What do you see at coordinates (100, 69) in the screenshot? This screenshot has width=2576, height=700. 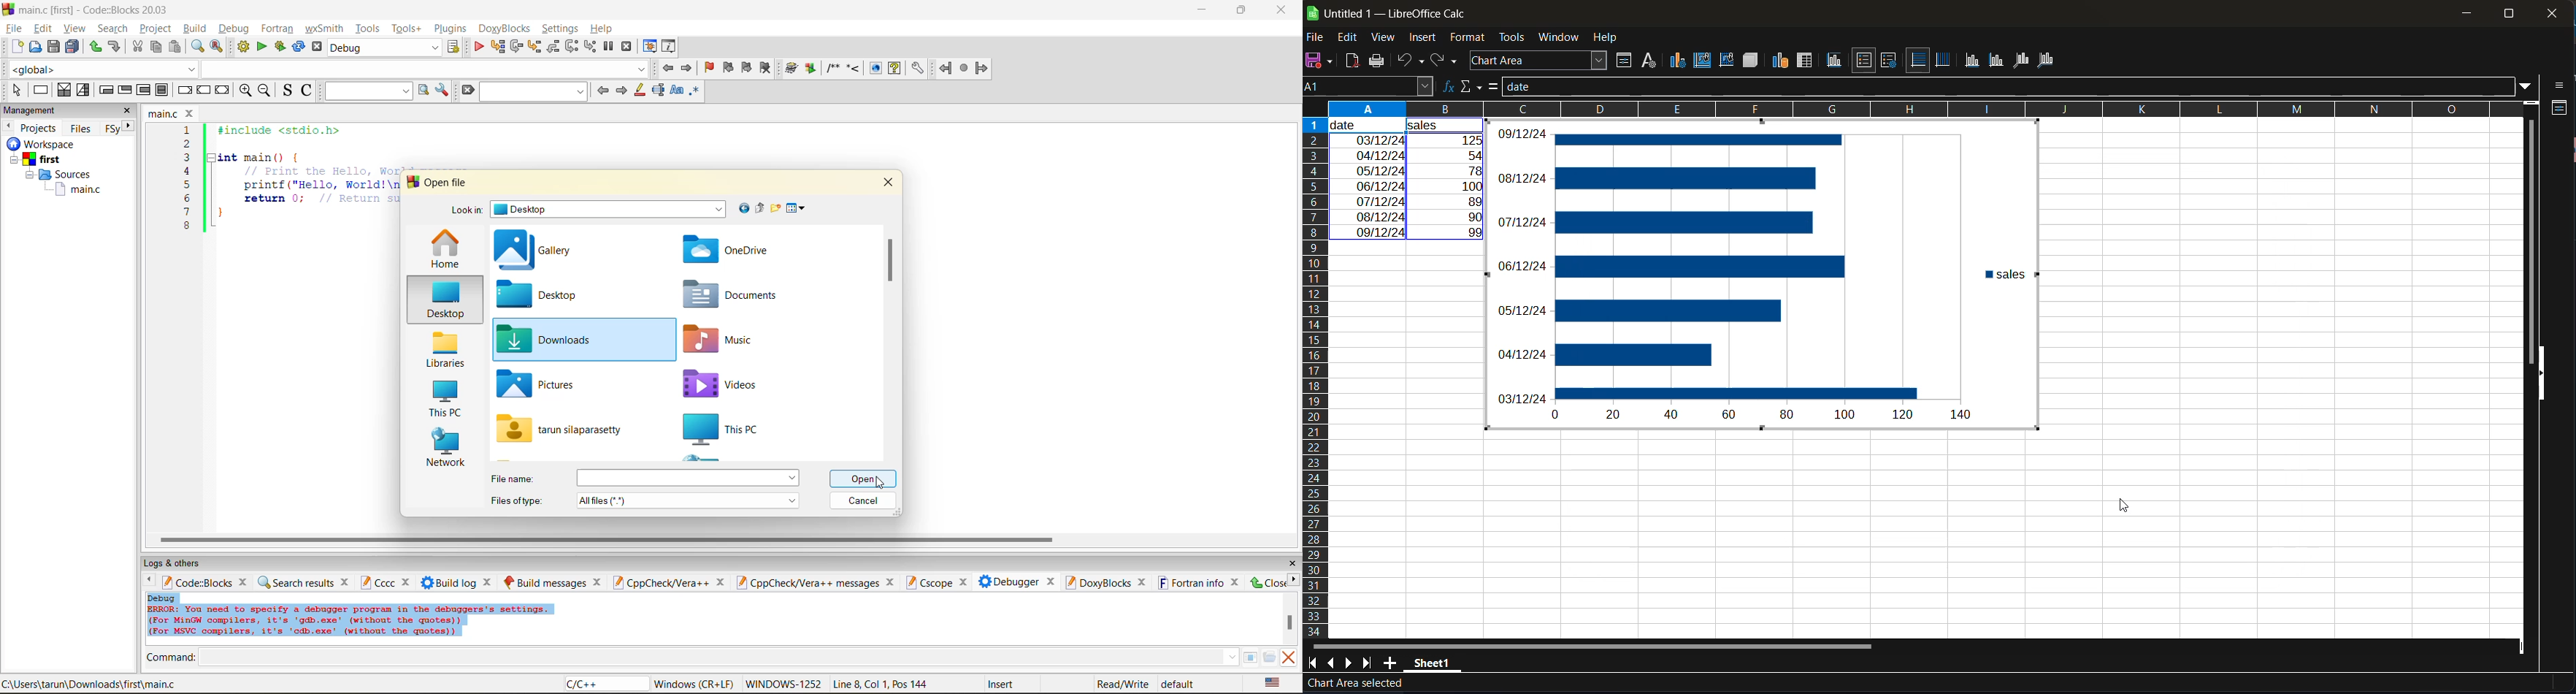 I see `global` at bounding box center [100, 69].